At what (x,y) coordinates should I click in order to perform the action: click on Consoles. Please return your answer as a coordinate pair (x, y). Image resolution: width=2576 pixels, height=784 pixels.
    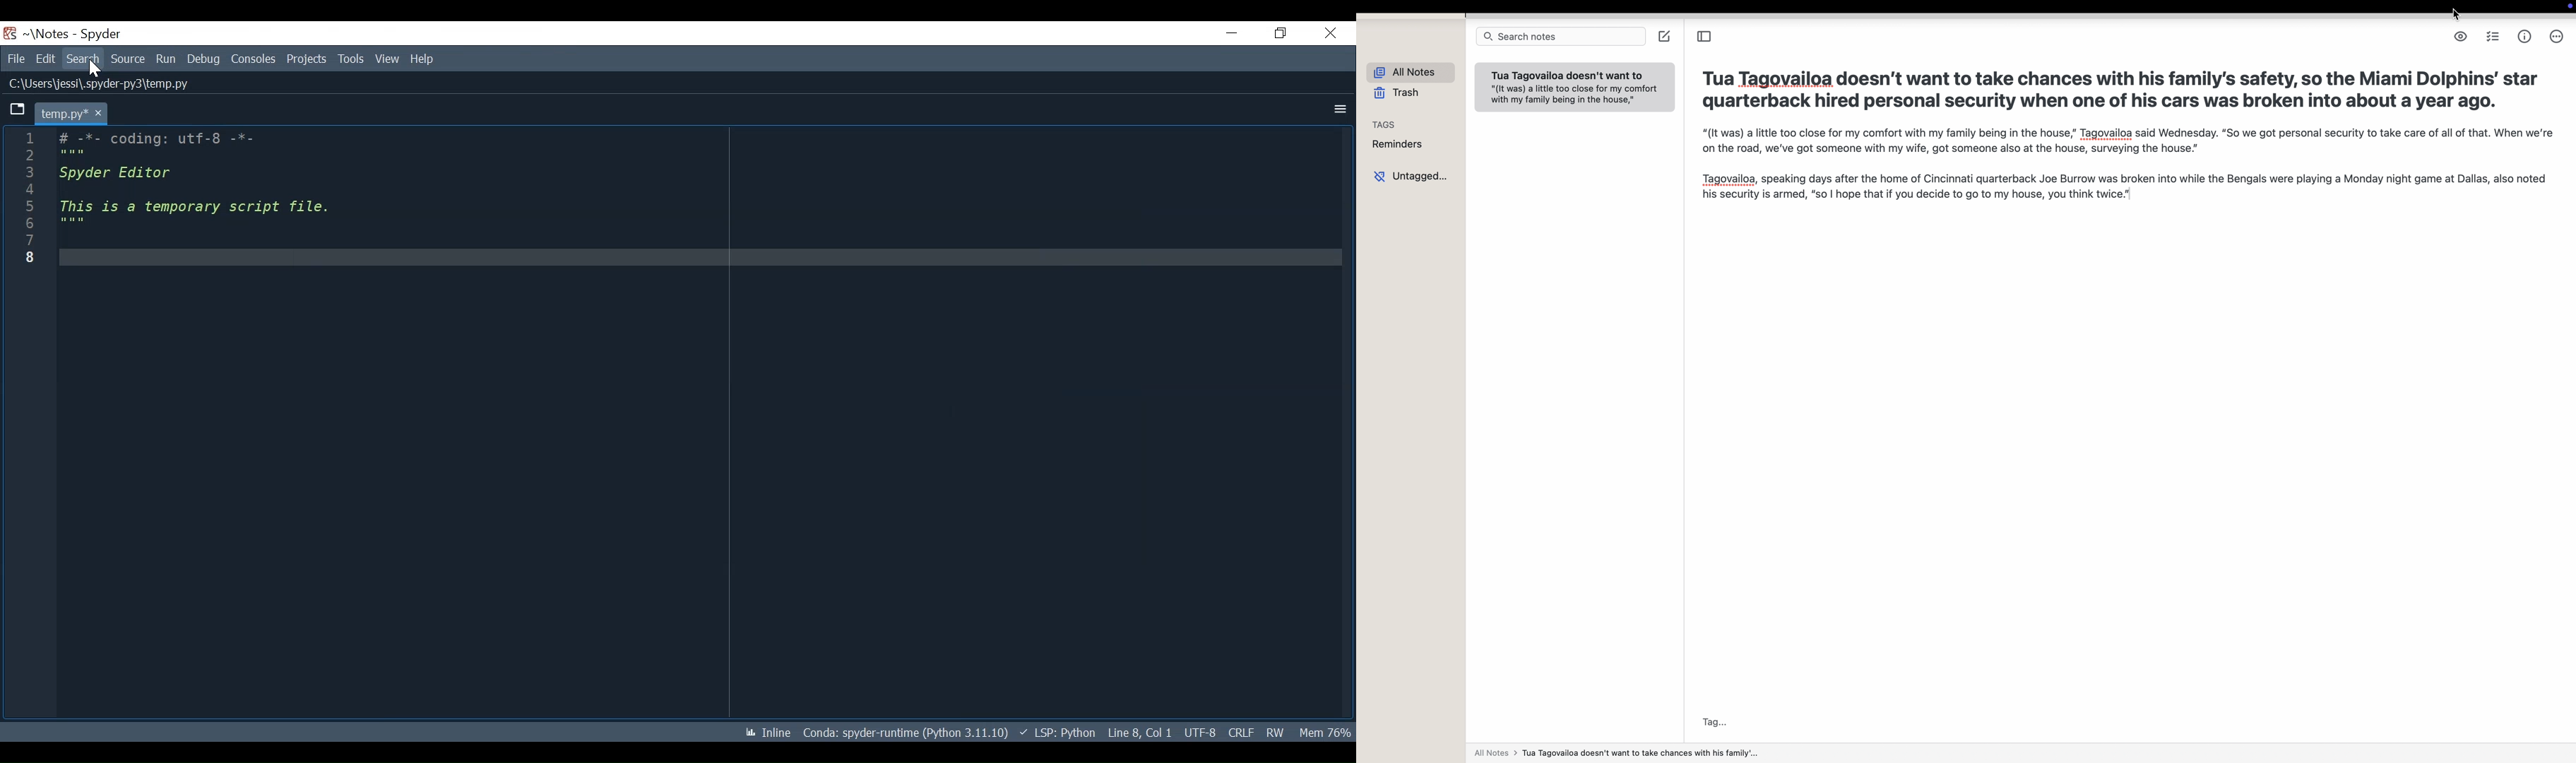
    Looking at the image, I should click on (253, 59).